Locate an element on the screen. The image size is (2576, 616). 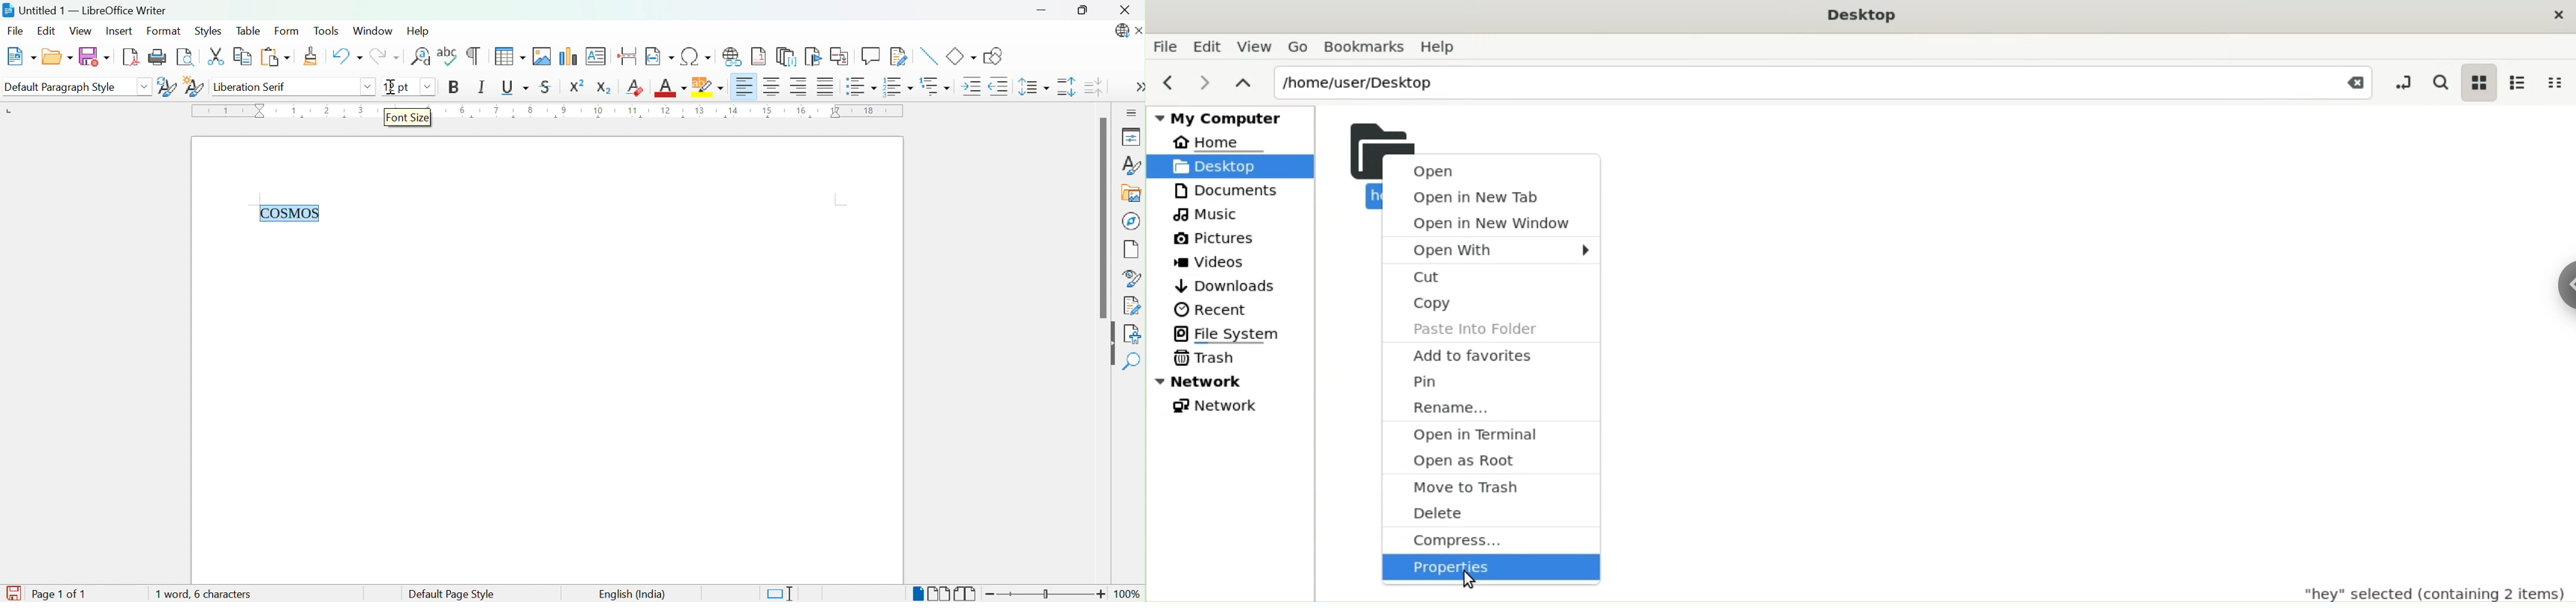
Format is located at coordinates (162, 32).